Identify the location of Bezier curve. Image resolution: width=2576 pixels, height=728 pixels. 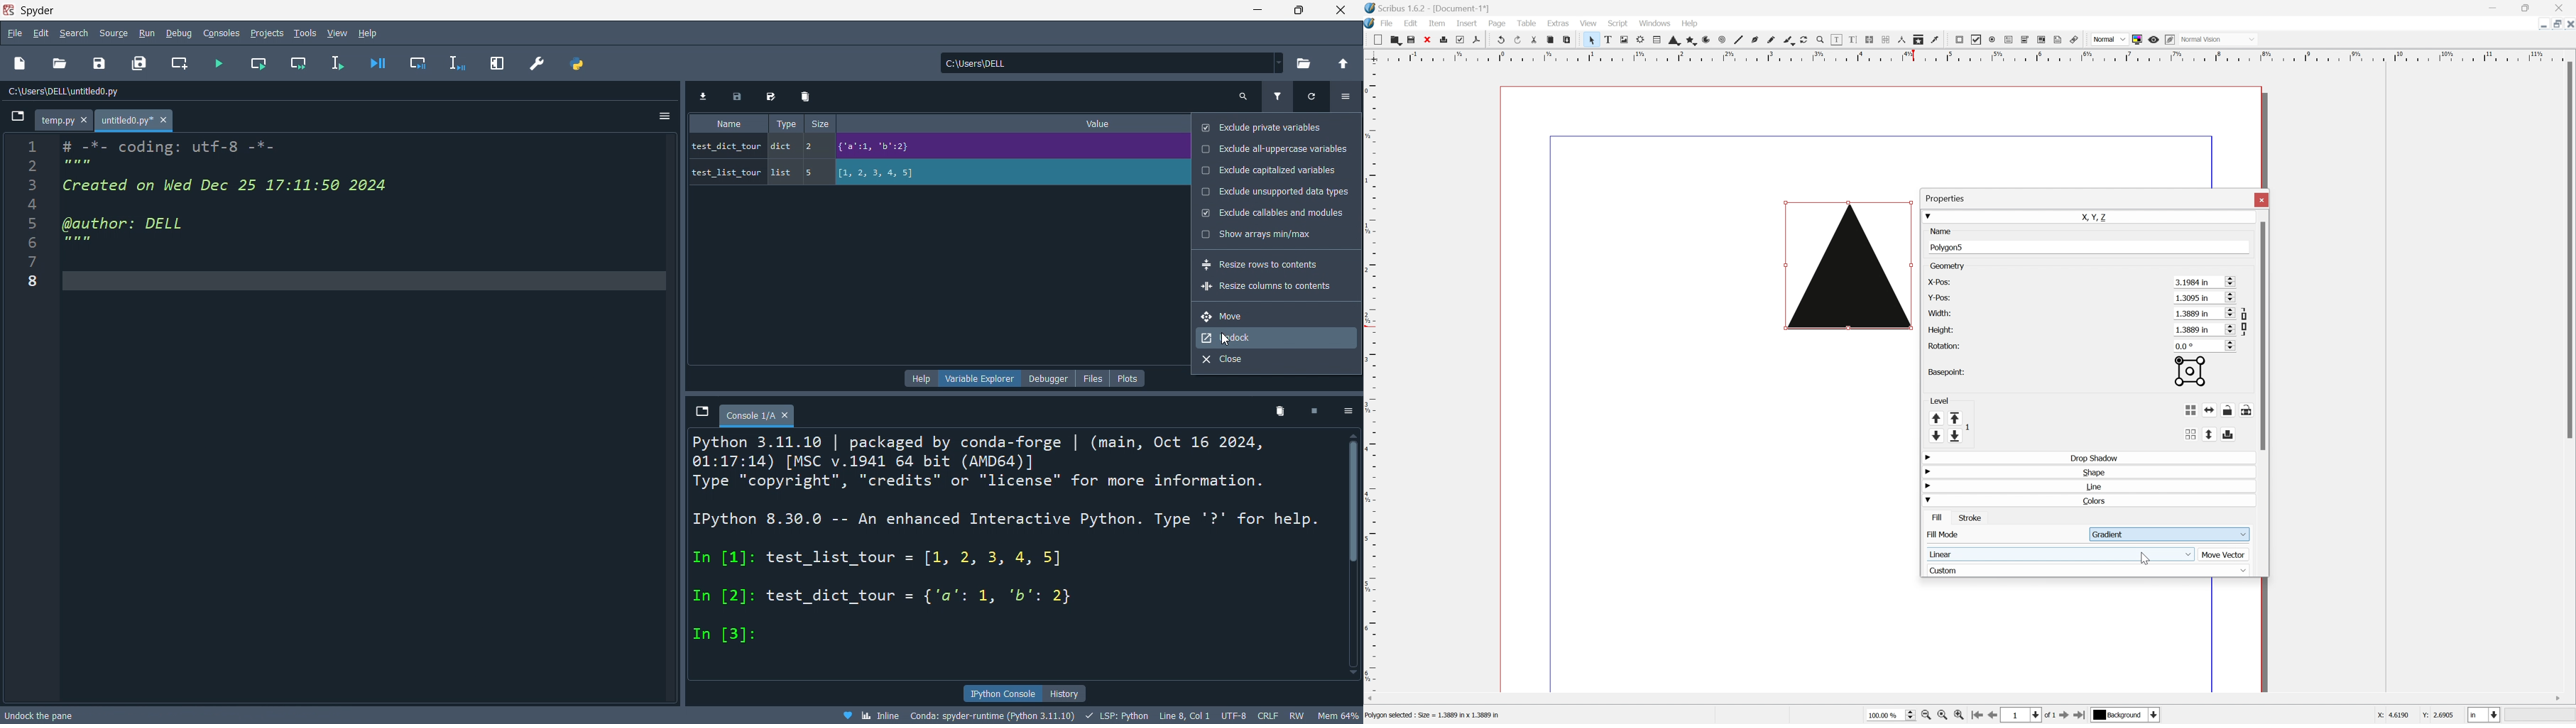
(1754, 39).